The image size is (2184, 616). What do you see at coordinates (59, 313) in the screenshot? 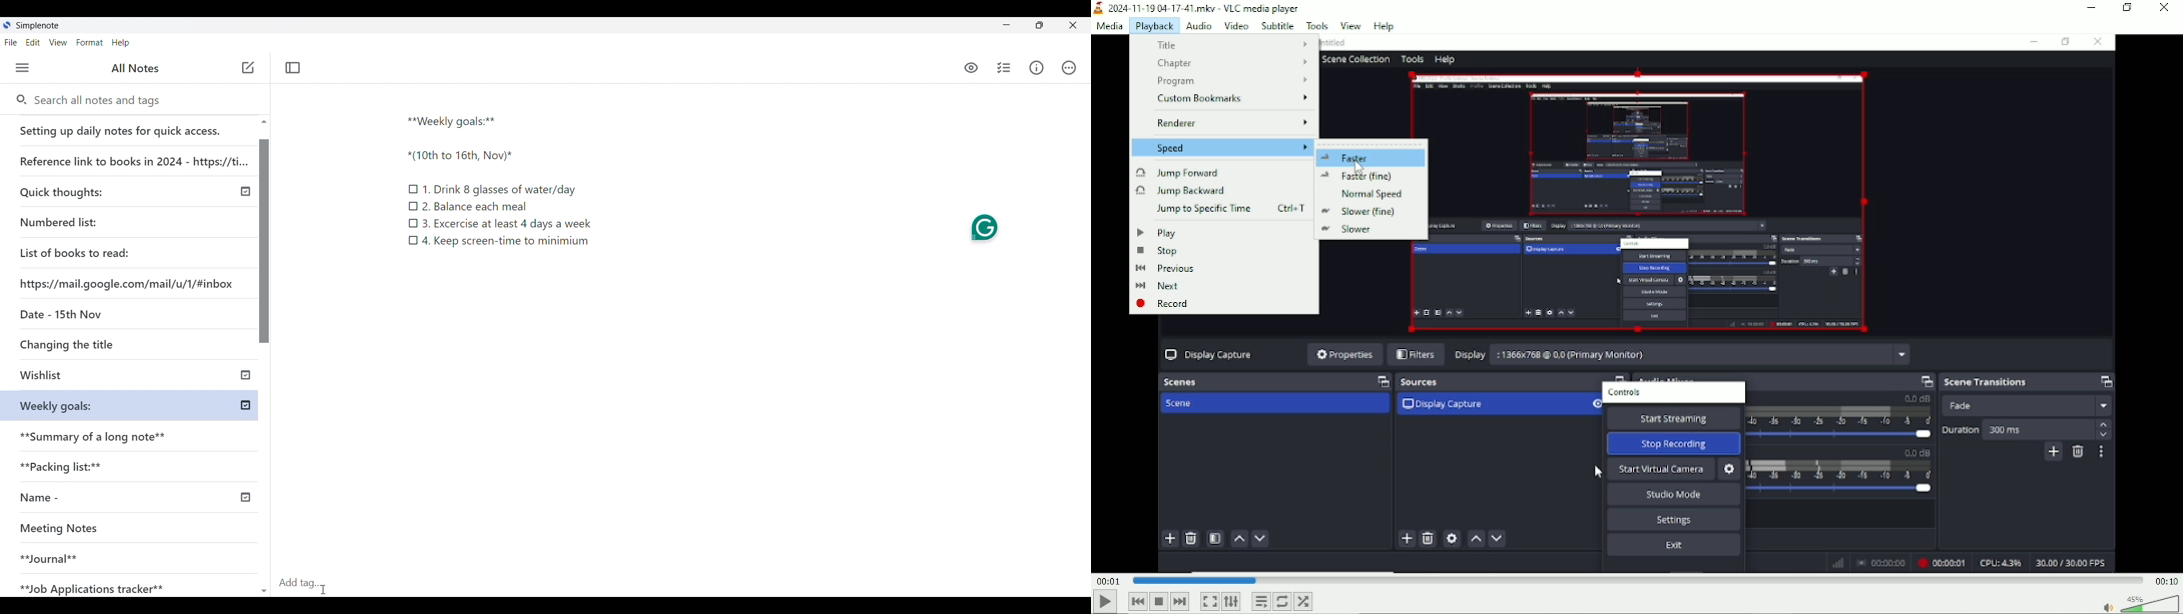
I see `Date` at bounding box center [59, 313].